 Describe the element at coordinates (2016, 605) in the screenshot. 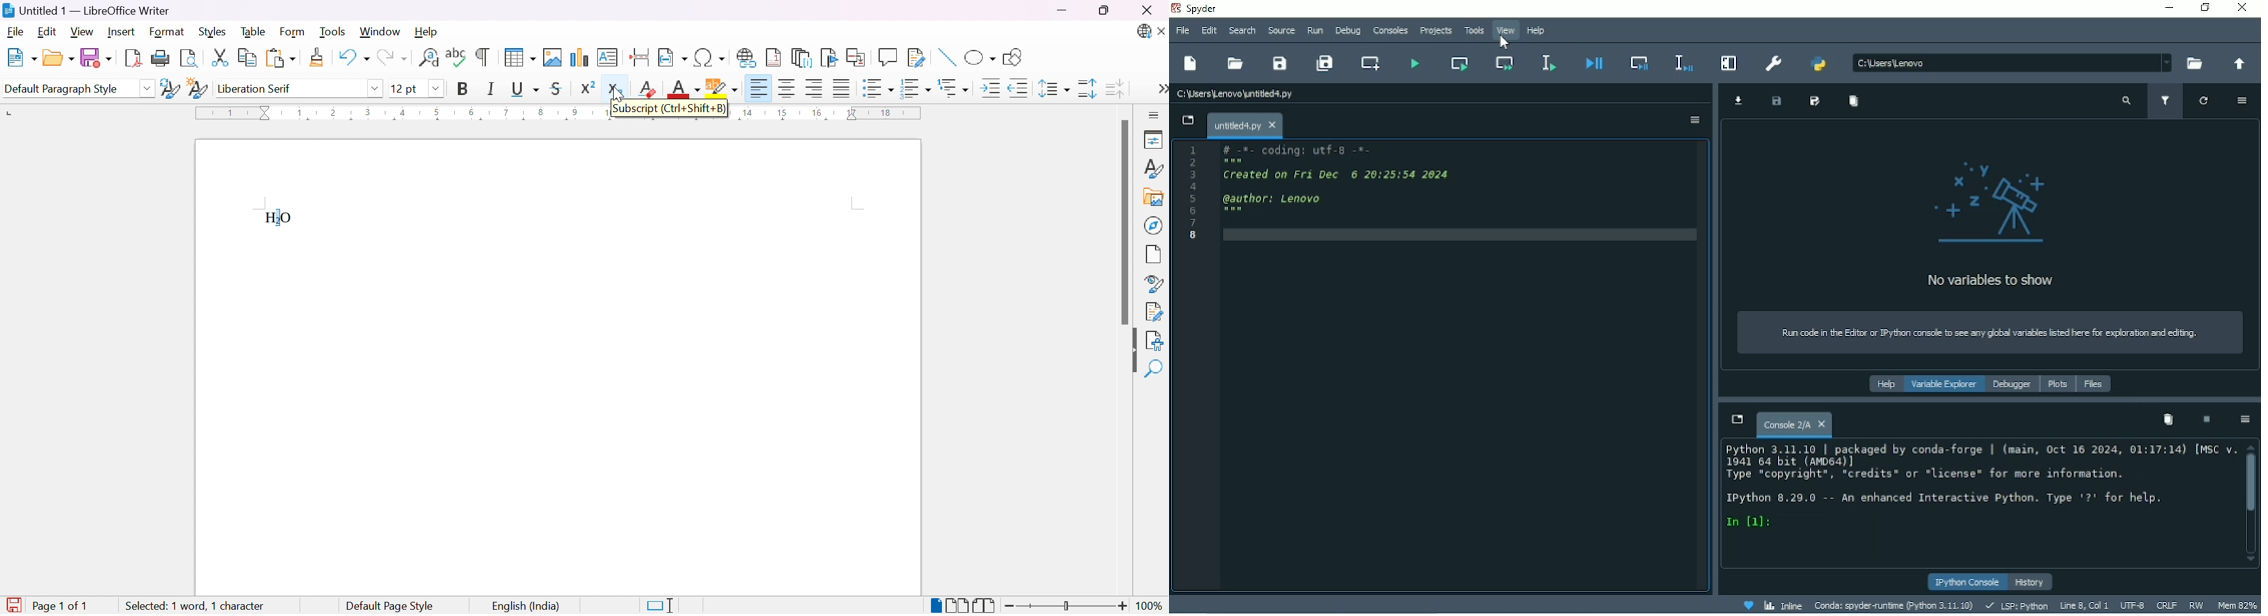

I see `LSP` at that location.